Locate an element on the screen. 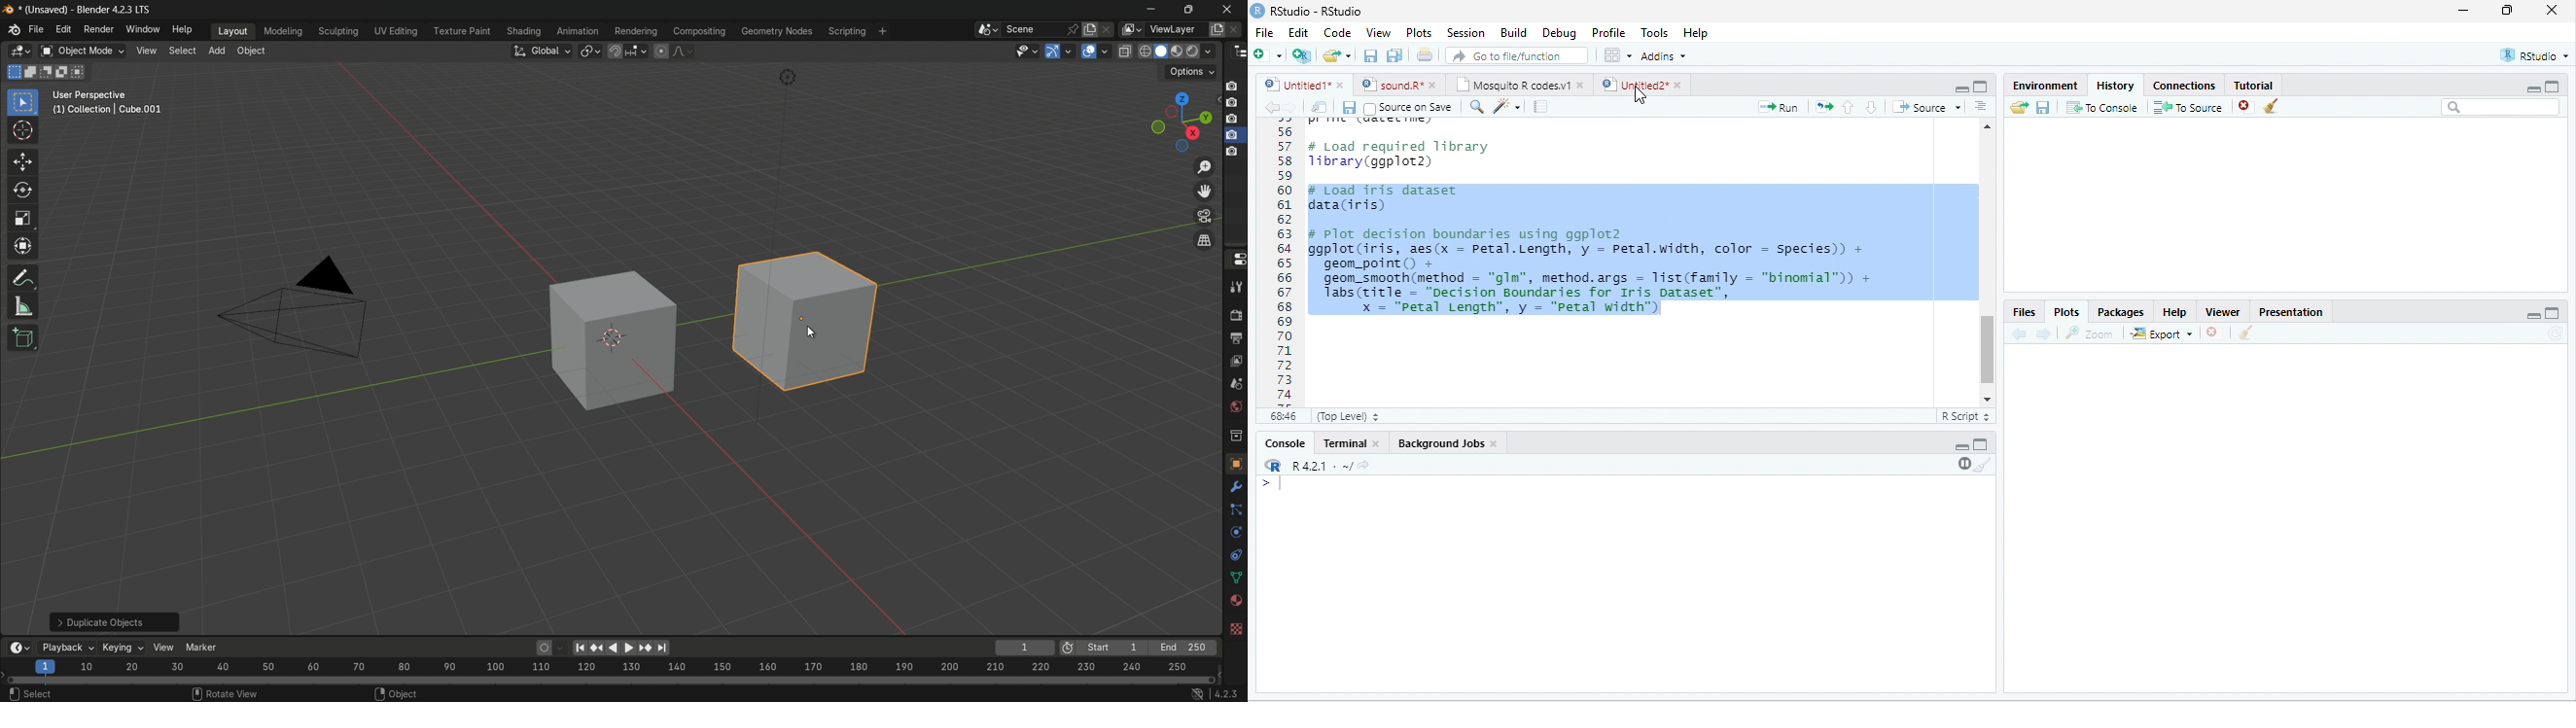  Snap Toggle is located at coordinates (502, 692).